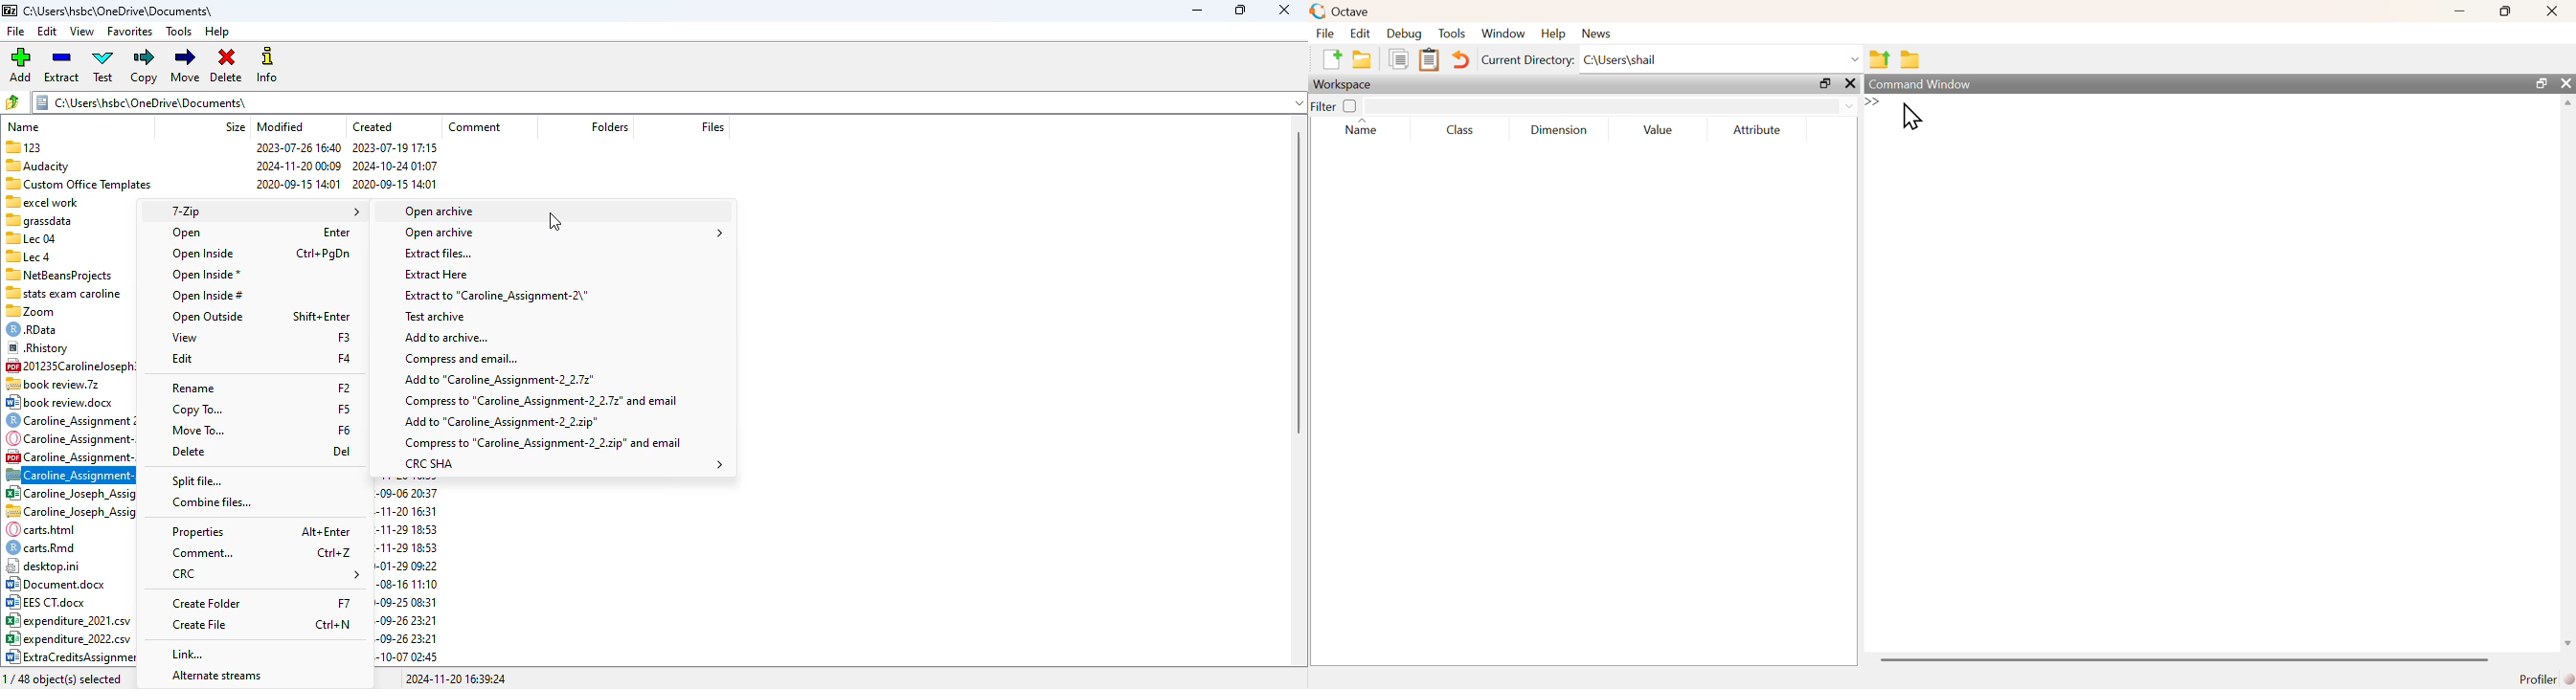 Image resolution: width=2576 pixels, height=700 pixels. What do you see at coordinates (129, 32) in the screenshot?
I see `favorites` at bounding box center [129, 32].